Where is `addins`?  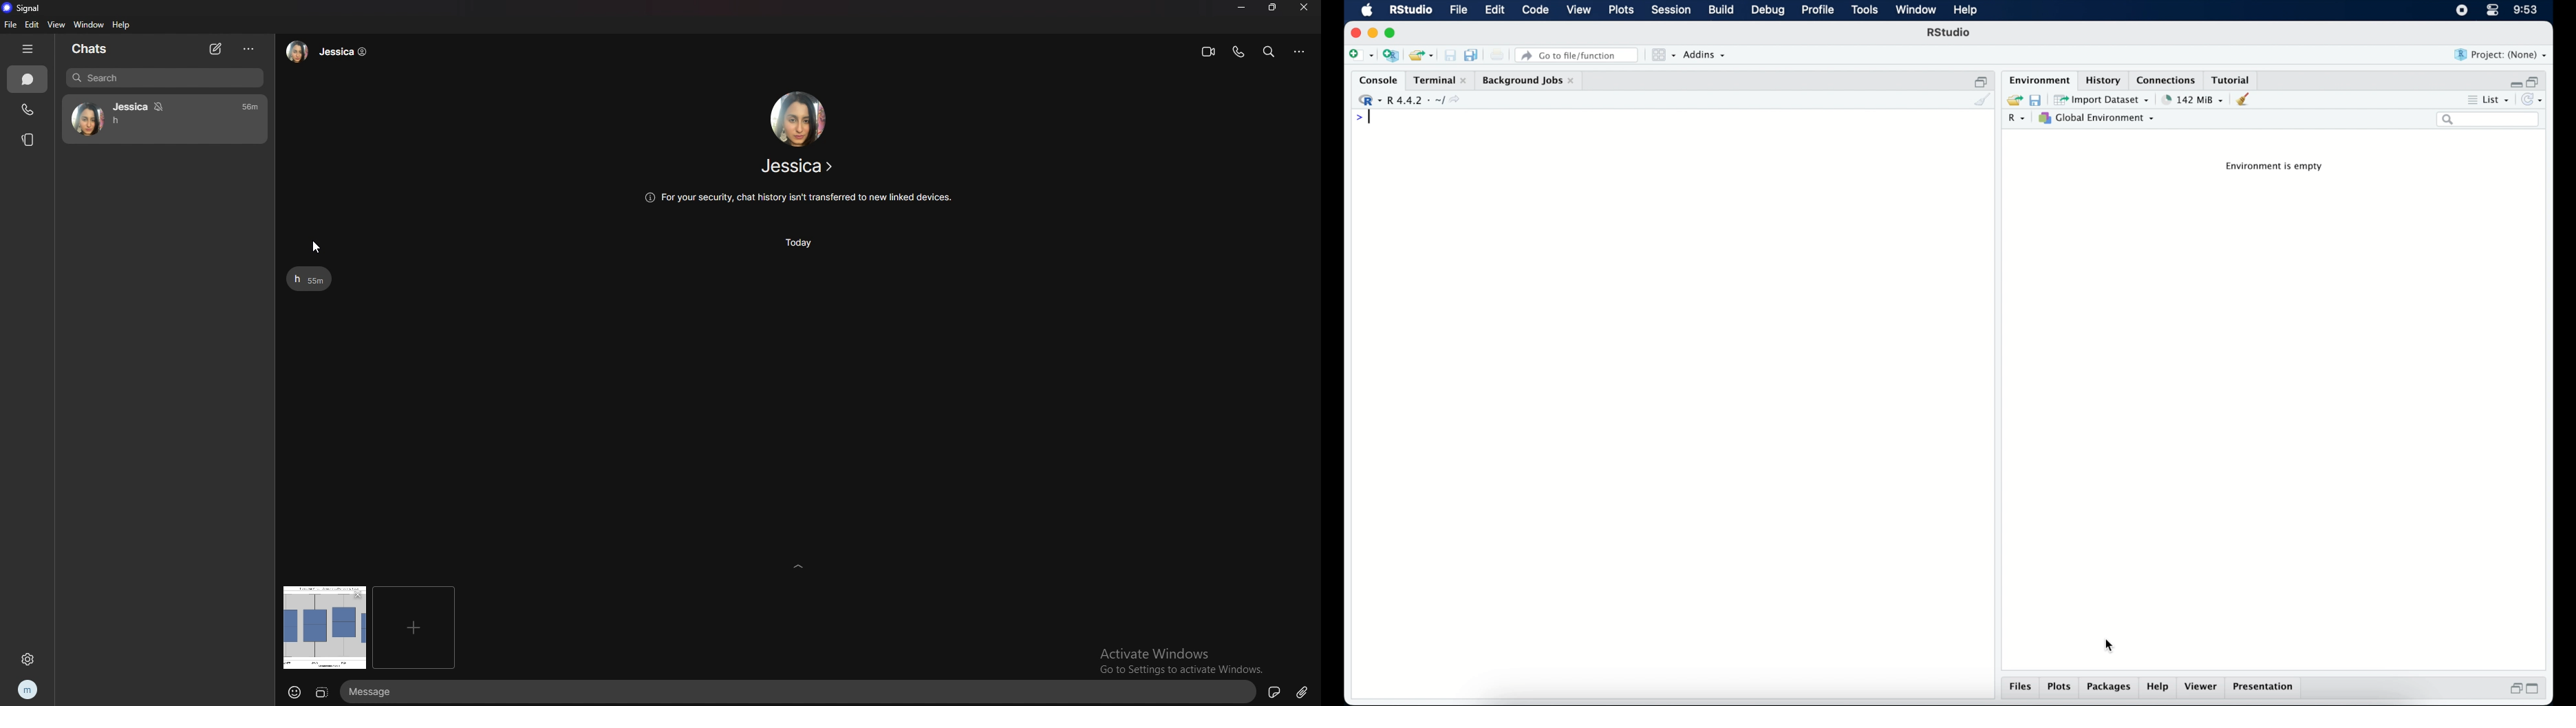 addins is located at coordinates (1706, 56).